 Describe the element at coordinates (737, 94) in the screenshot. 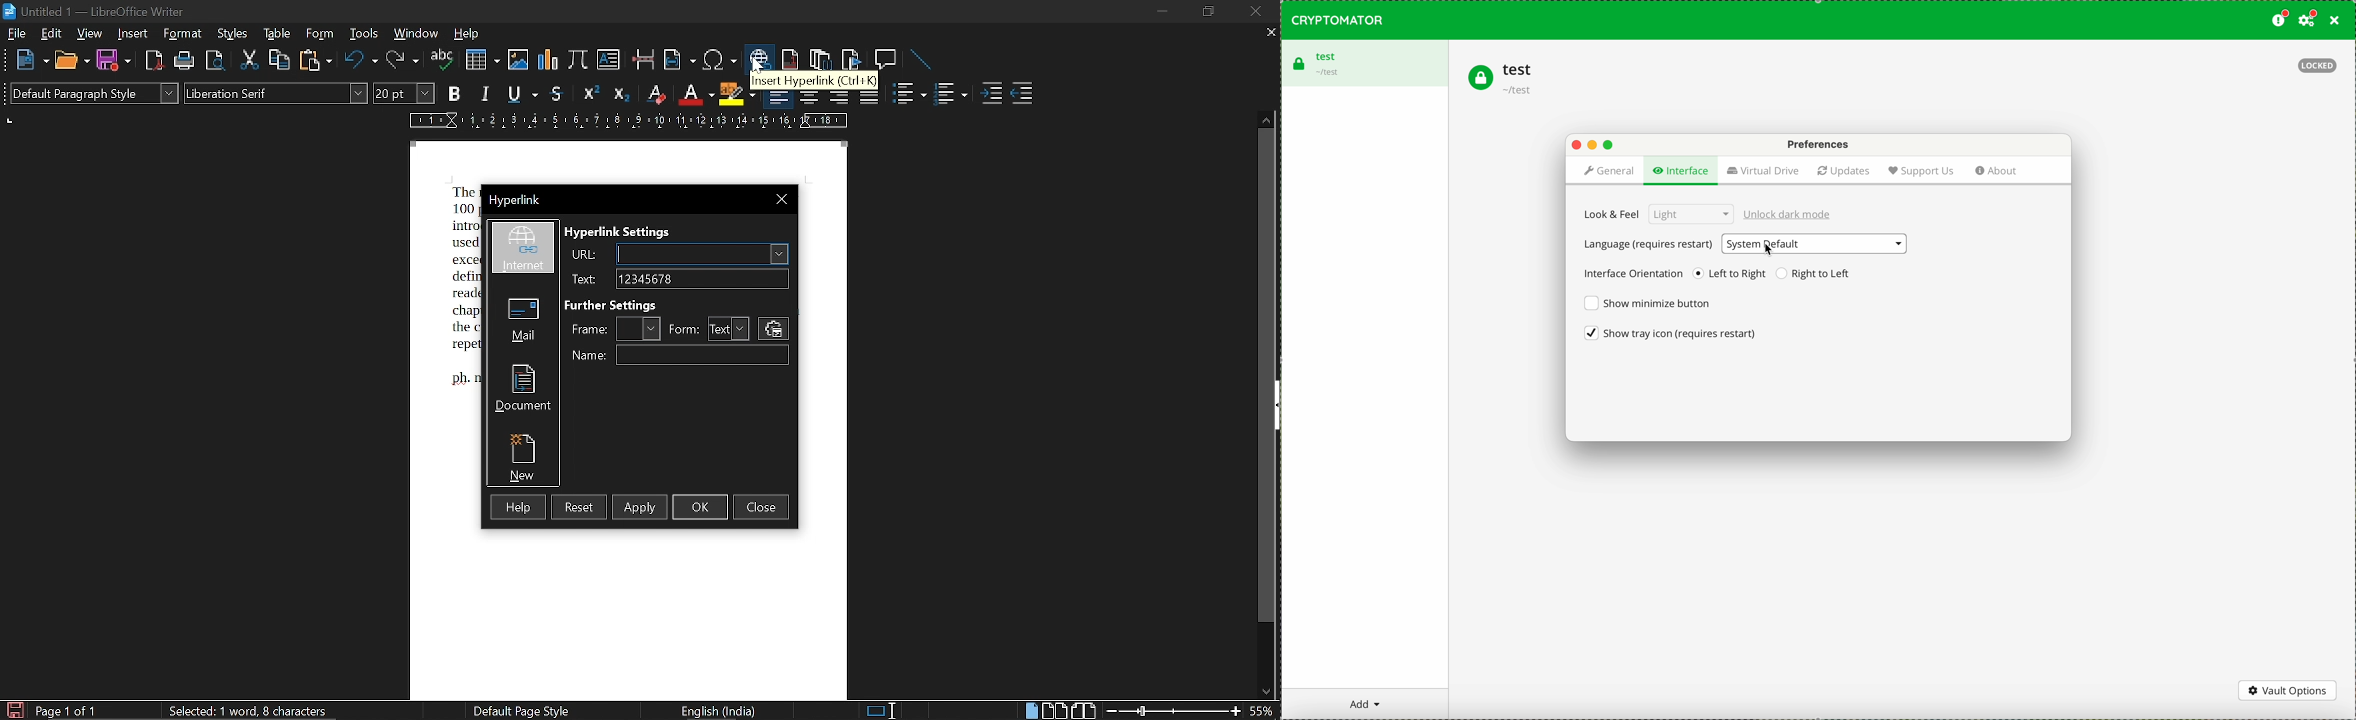

I see `highlight` at that location.